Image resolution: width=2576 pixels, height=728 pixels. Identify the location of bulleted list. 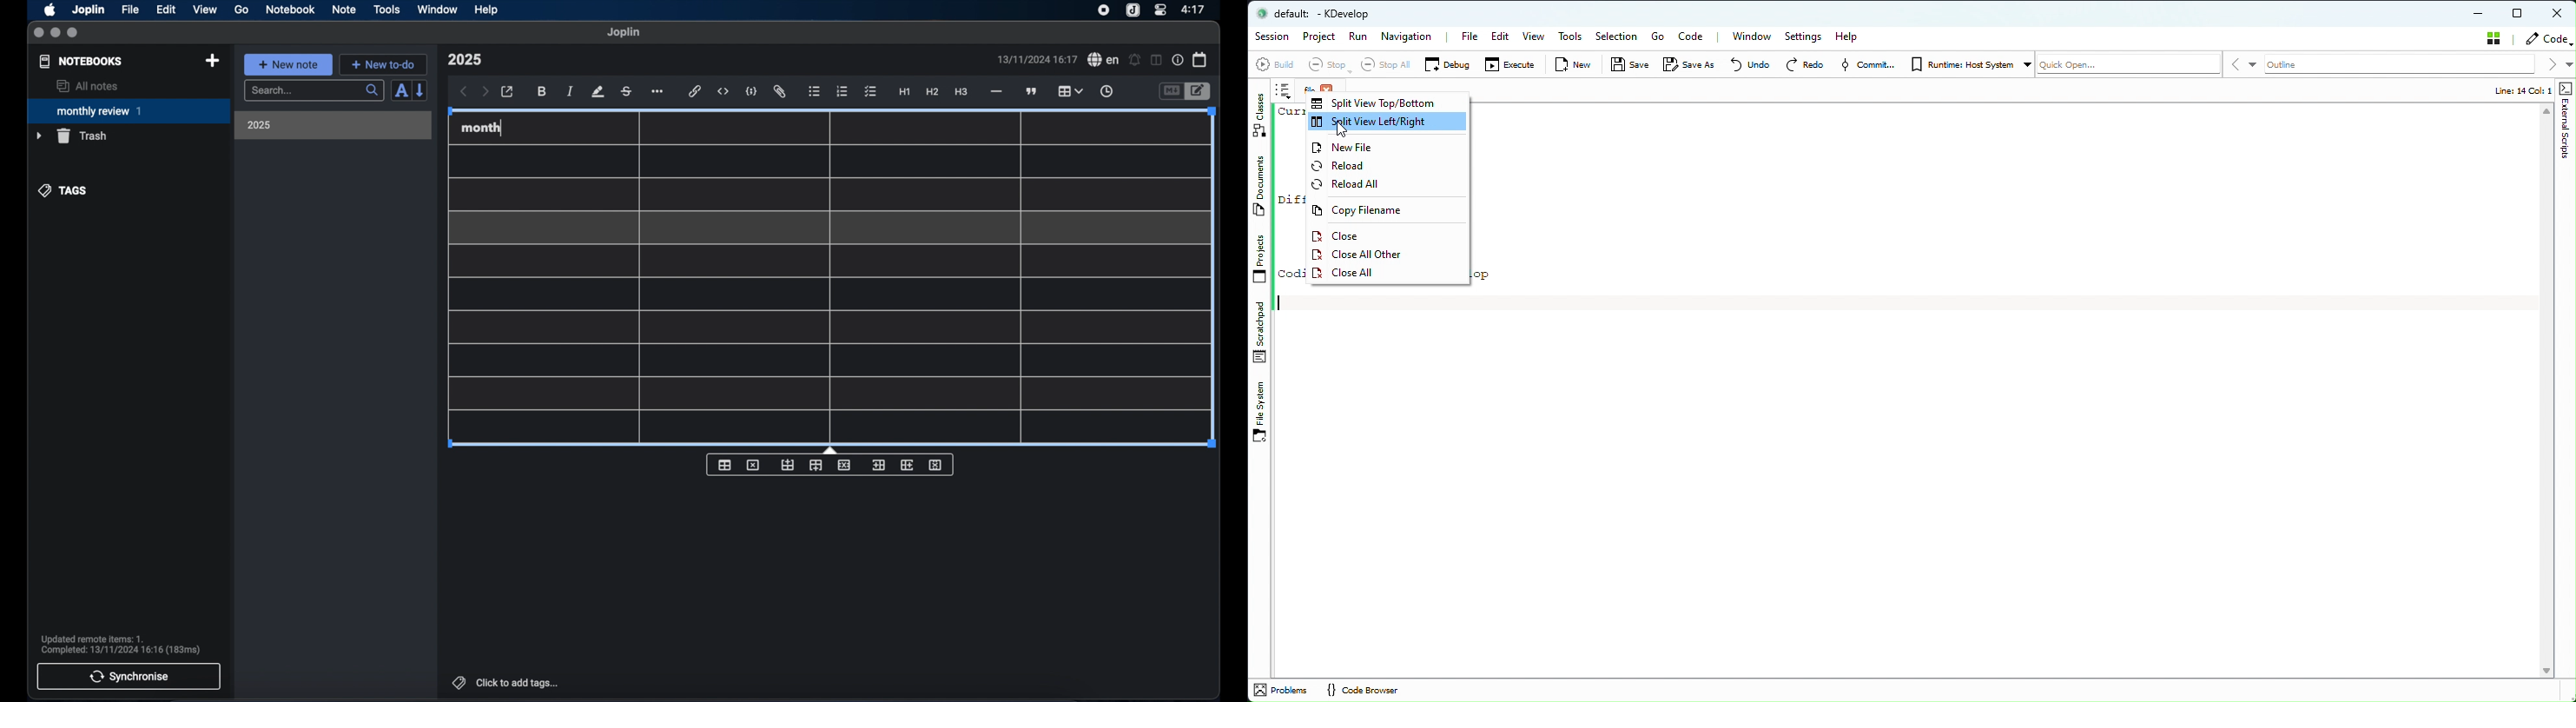
(814, 92).